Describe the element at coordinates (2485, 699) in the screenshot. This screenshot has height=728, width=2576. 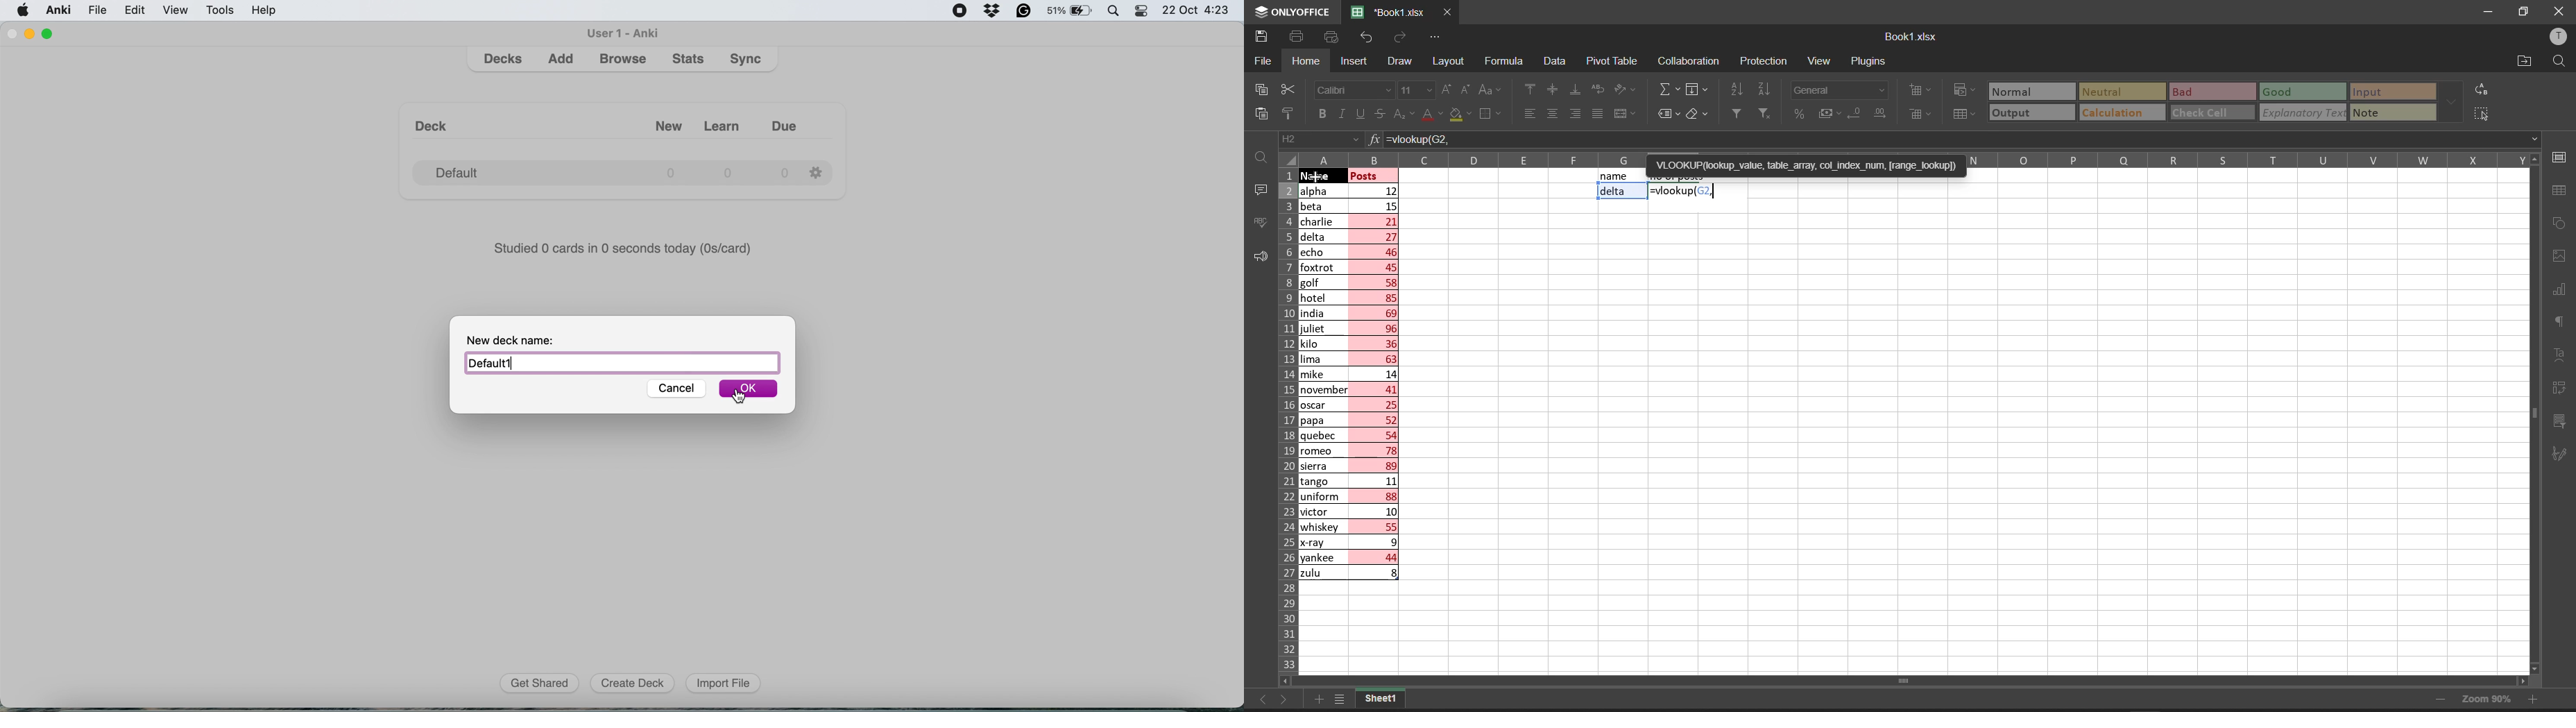
I see `zoom 90%` at that location.